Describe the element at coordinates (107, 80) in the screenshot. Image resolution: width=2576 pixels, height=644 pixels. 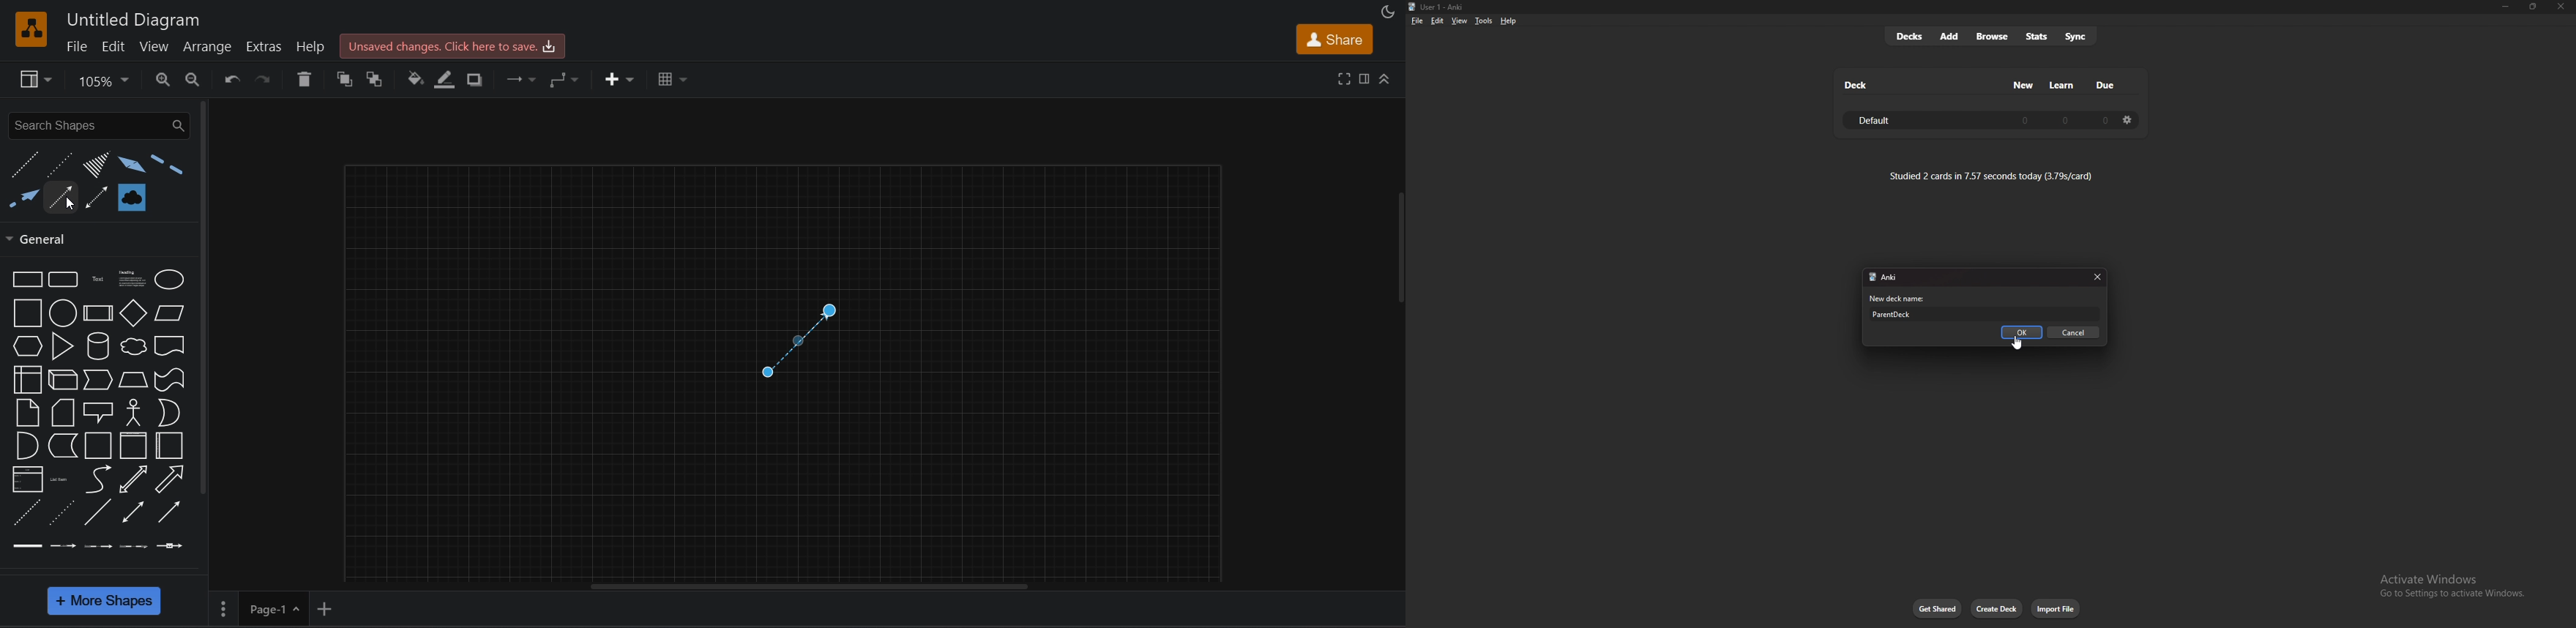
I see `105% - zoom` at that location.